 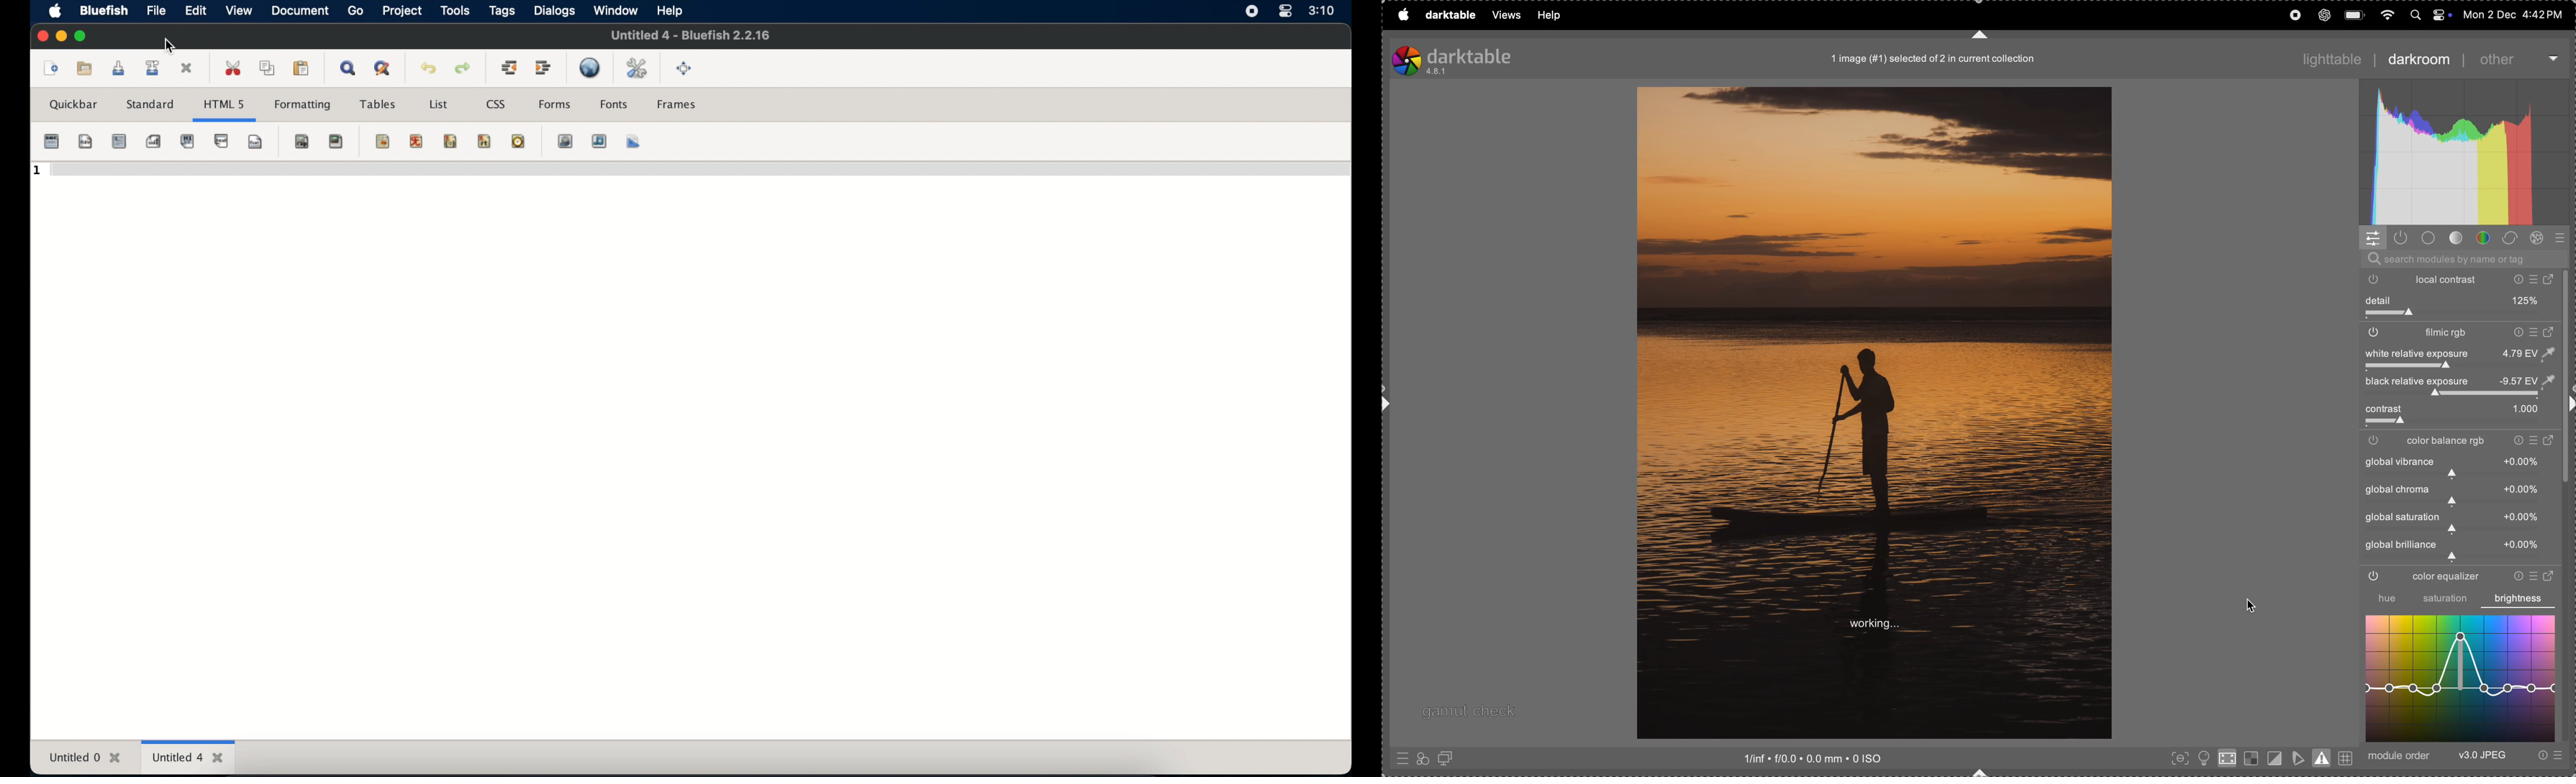 What do you see at coordinates (1450, 758) in the screenshot?
I see `display second window` at bounding box center [1450, 758].